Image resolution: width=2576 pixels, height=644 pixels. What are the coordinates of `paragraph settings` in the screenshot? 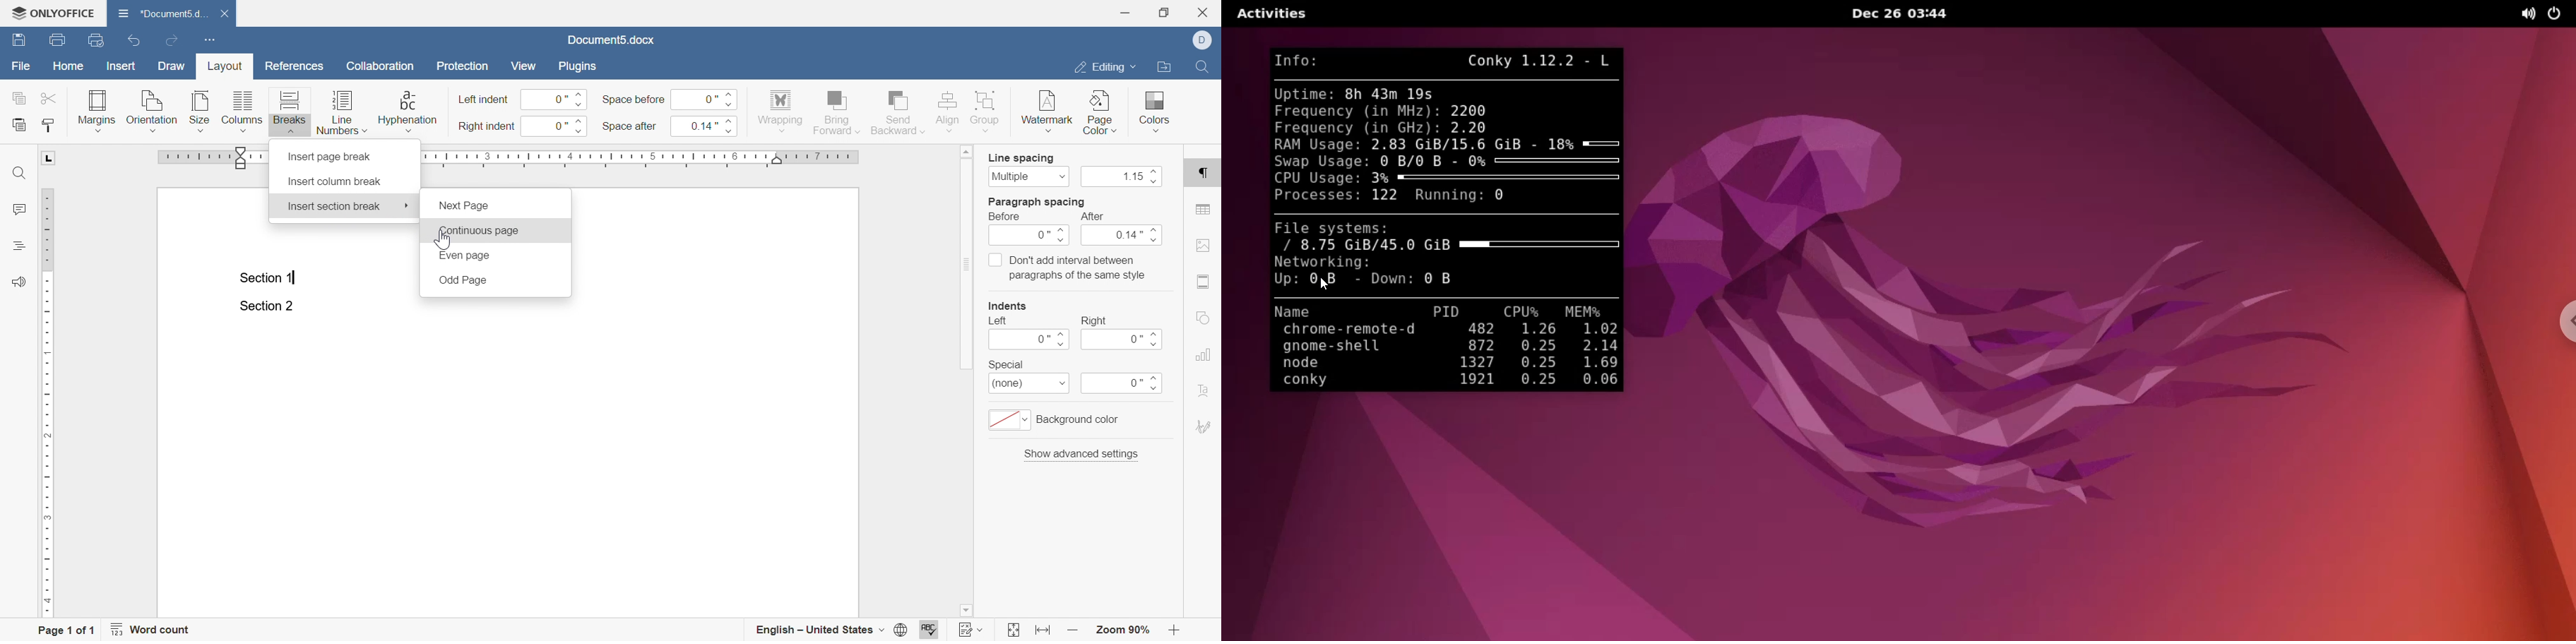 It's located at (1204, 176).